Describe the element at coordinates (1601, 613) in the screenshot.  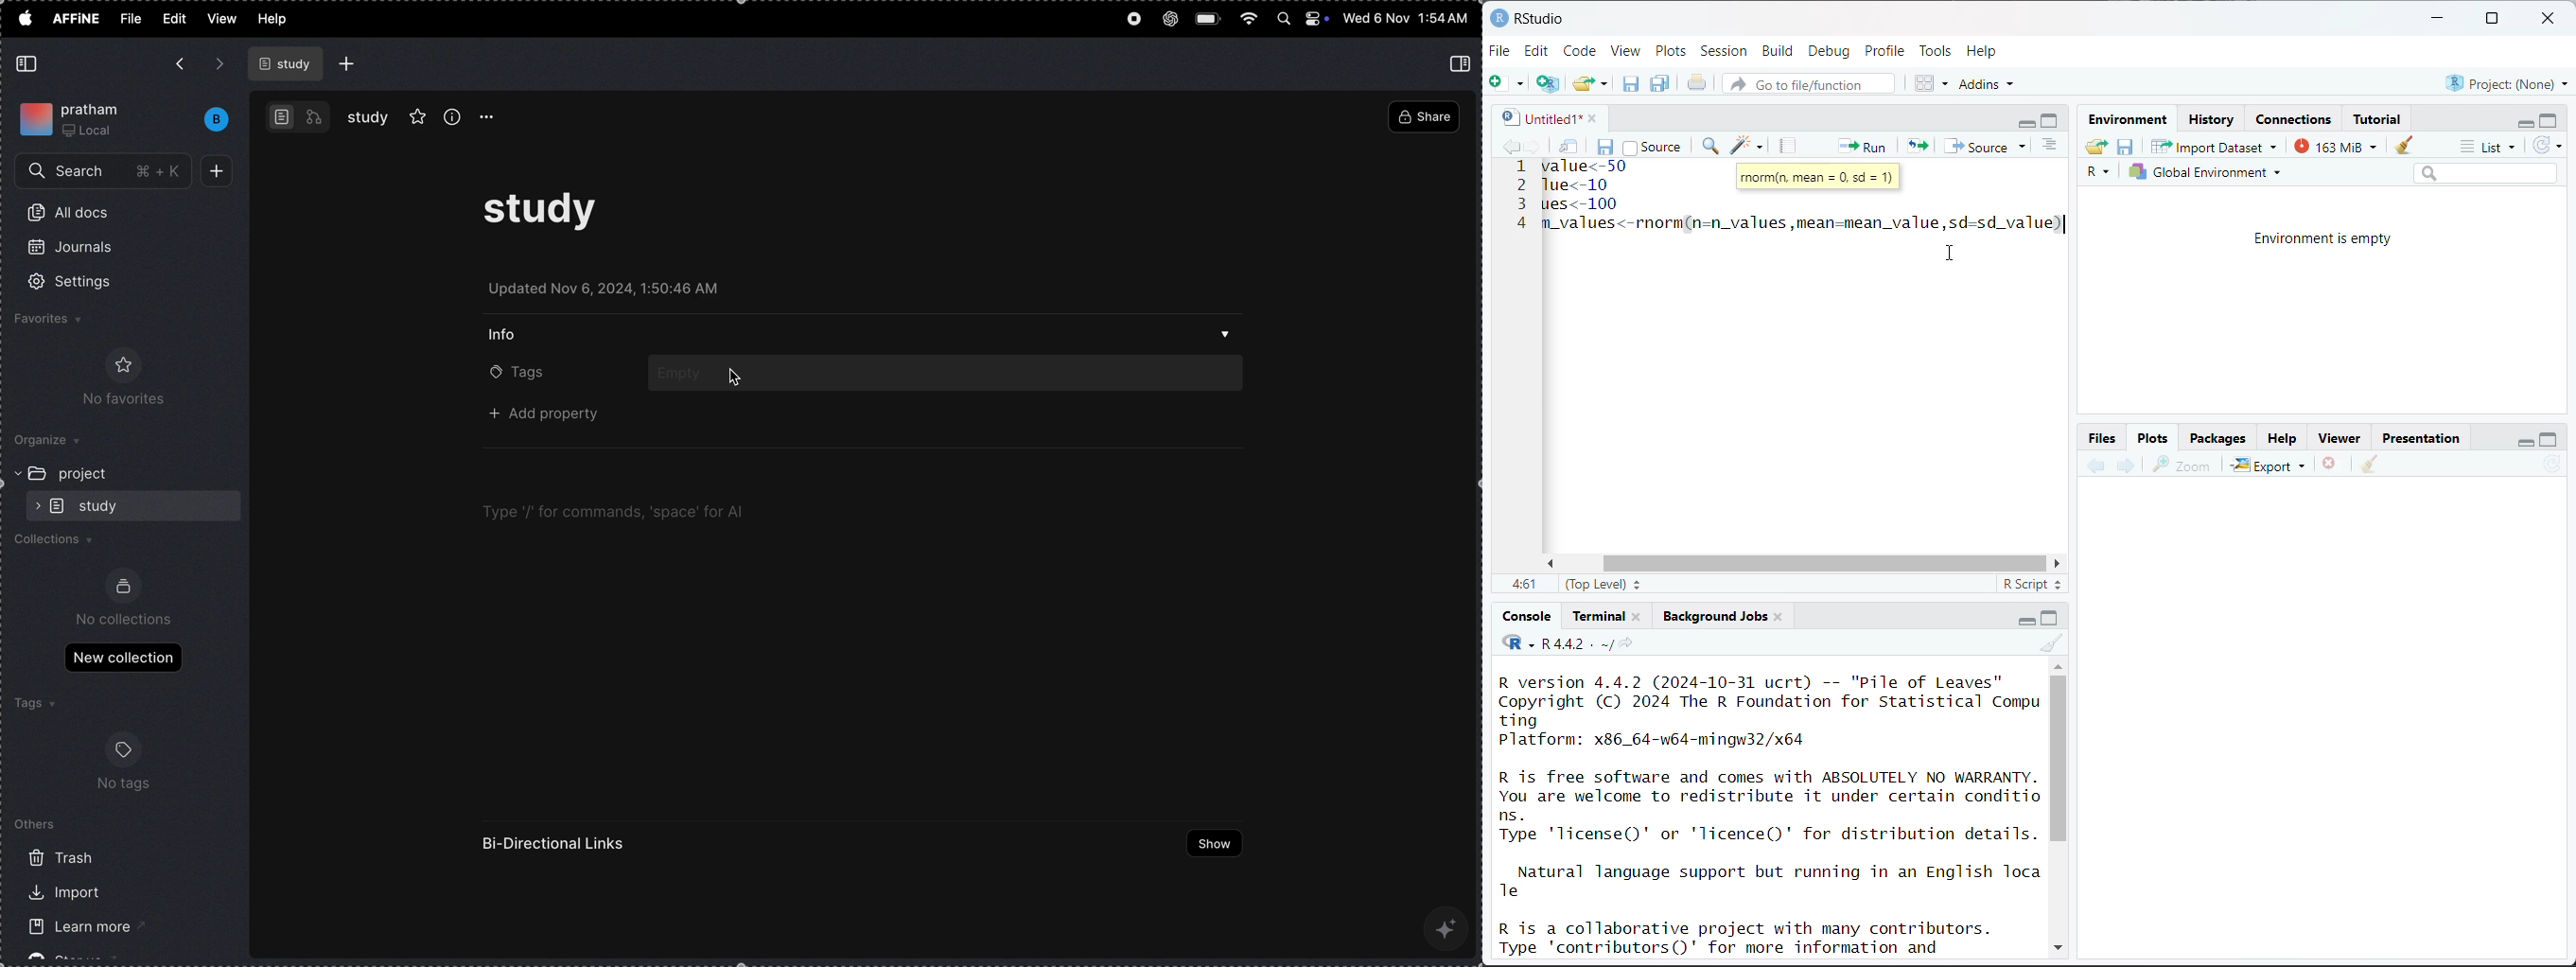
I see `Terminal` at that location.